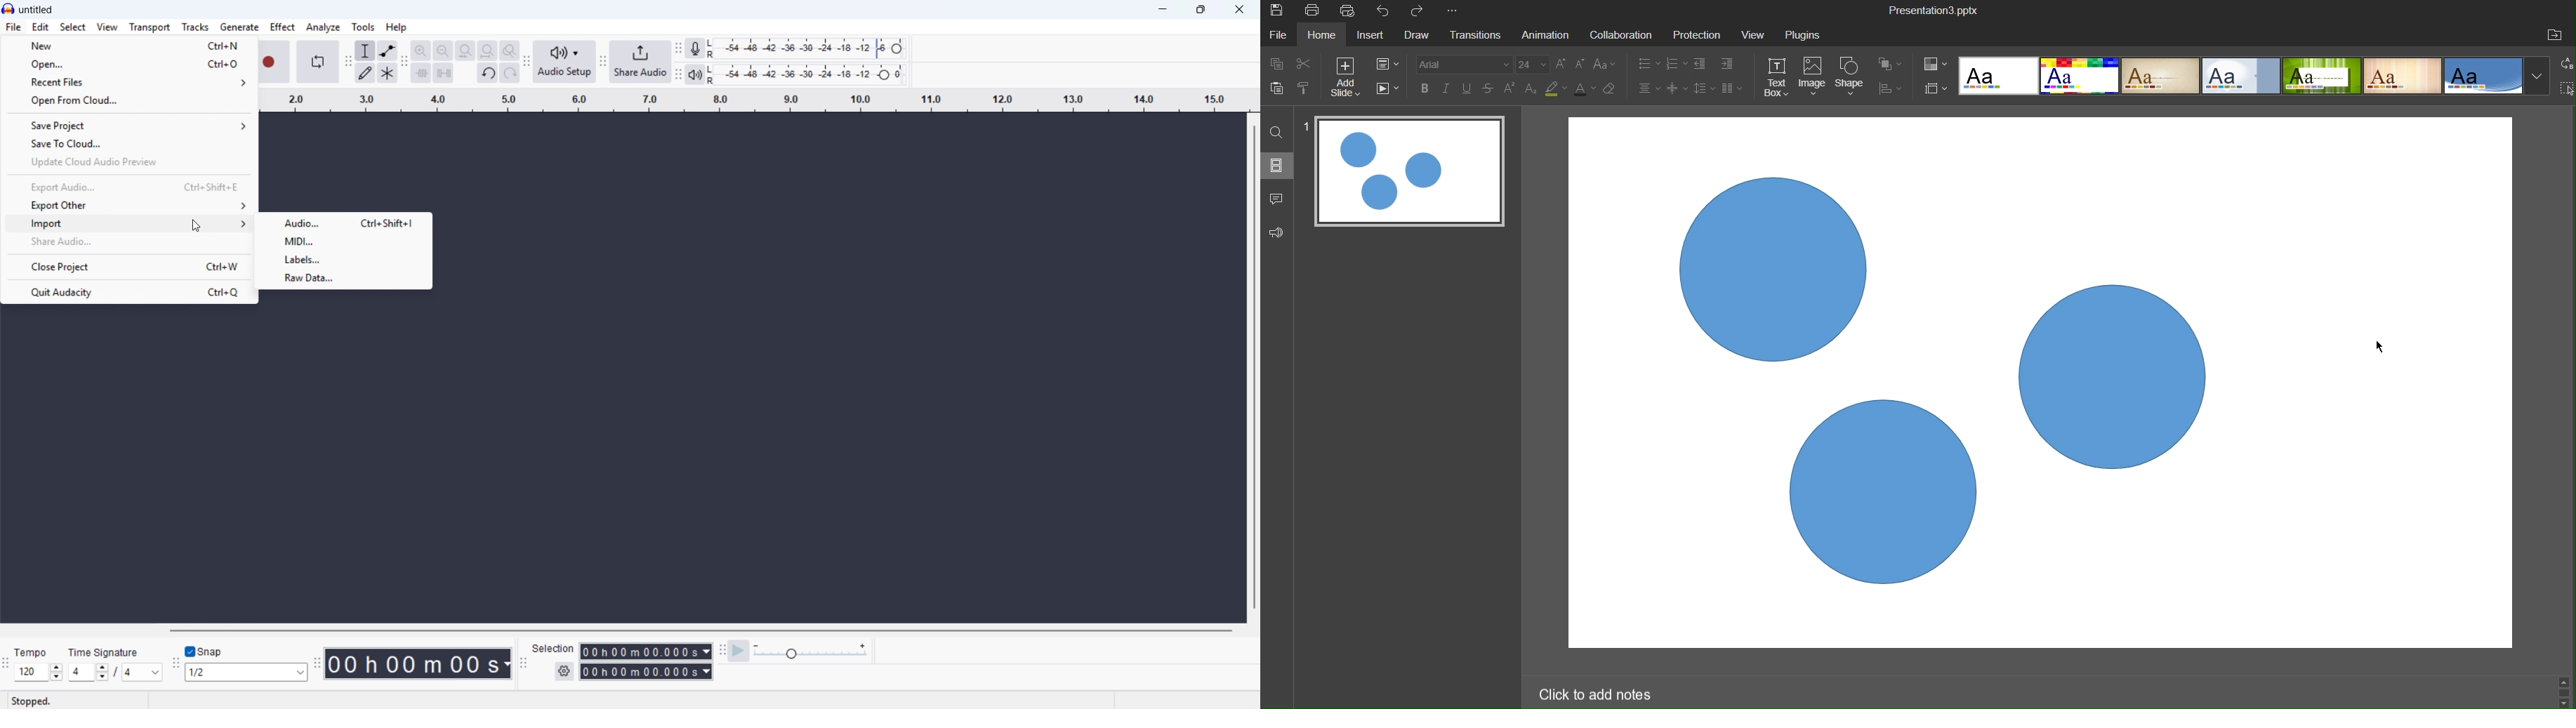  Describe the element at coordinates (1893, 66) in the screenshot. I see `Arrange` at that location.